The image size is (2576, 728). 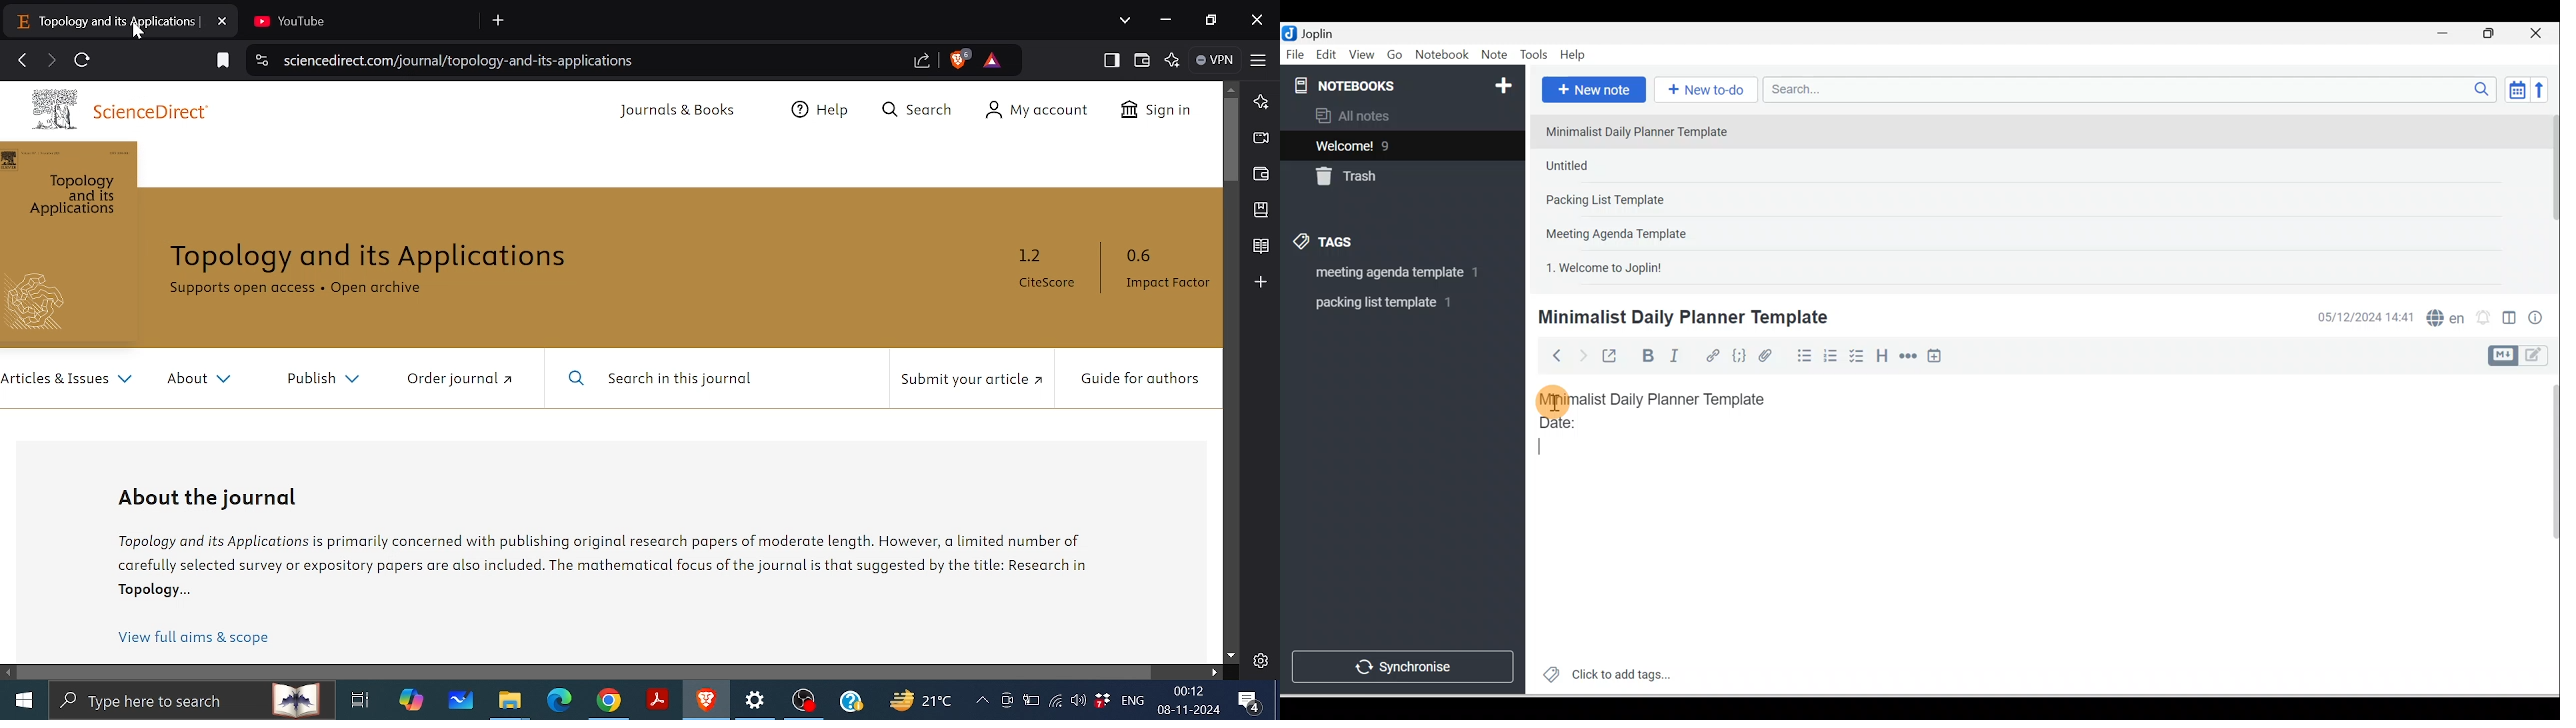 I want to click on Typing Cursor, so click(x=1546, y=448).